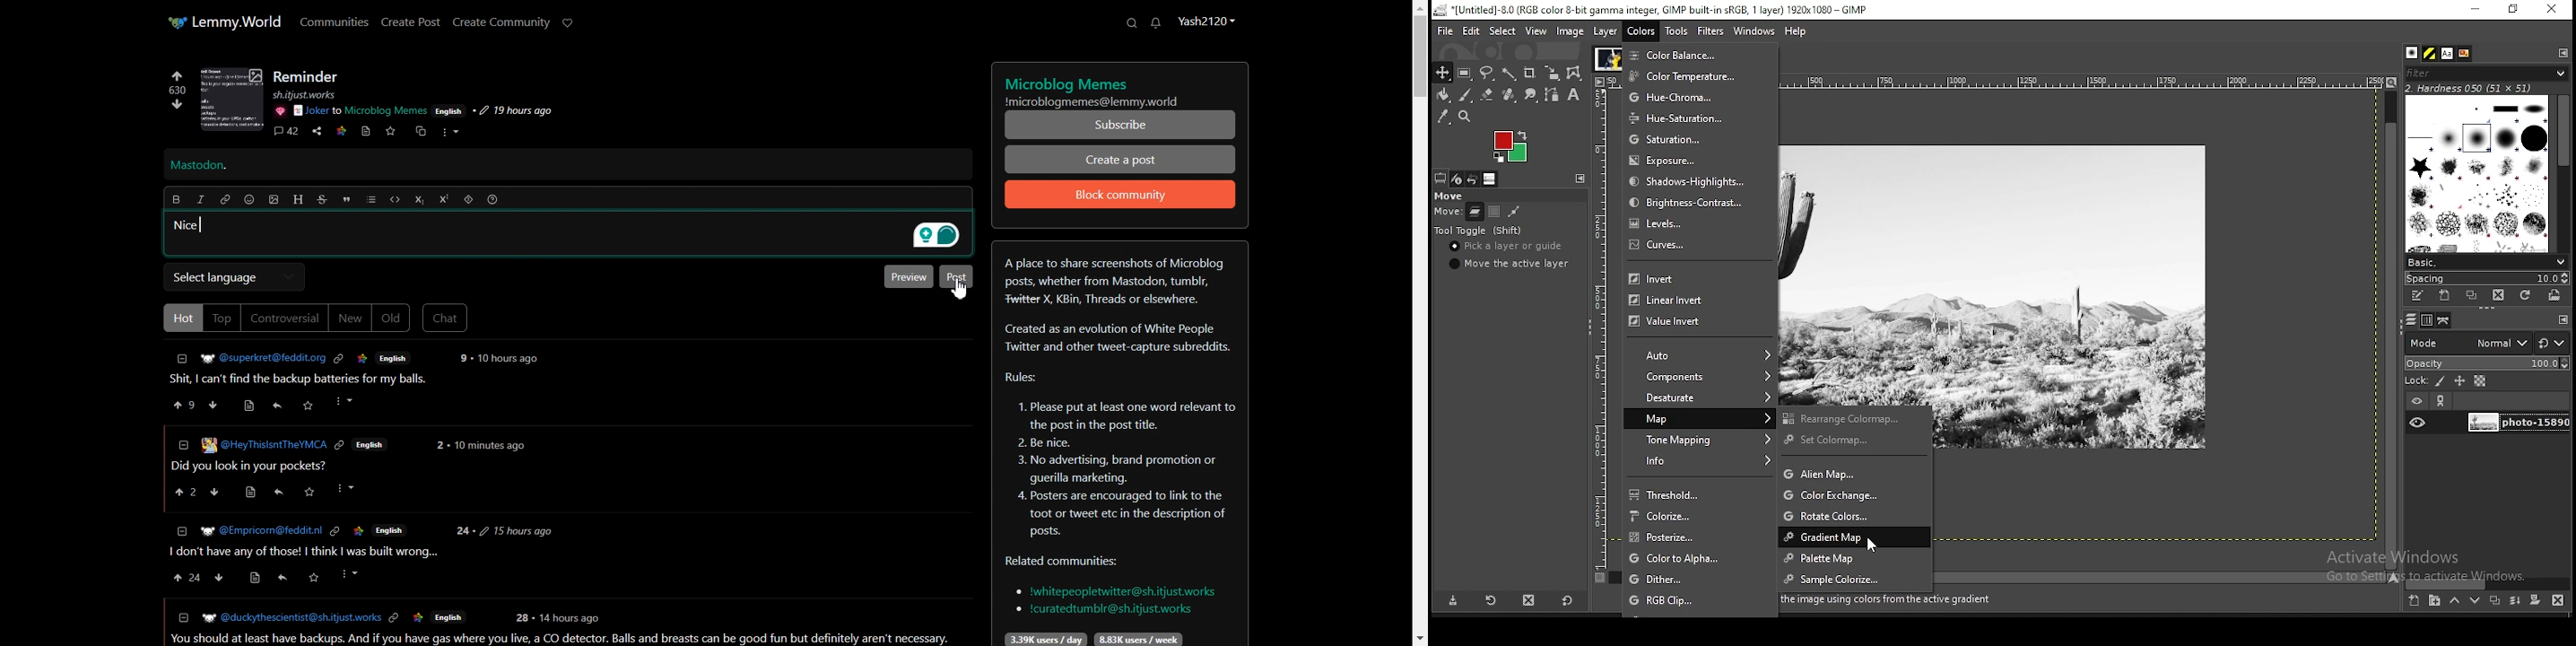 Image resolution: width=2576 pixels, height=672 pixels. I want to click on , so click(346, 402).